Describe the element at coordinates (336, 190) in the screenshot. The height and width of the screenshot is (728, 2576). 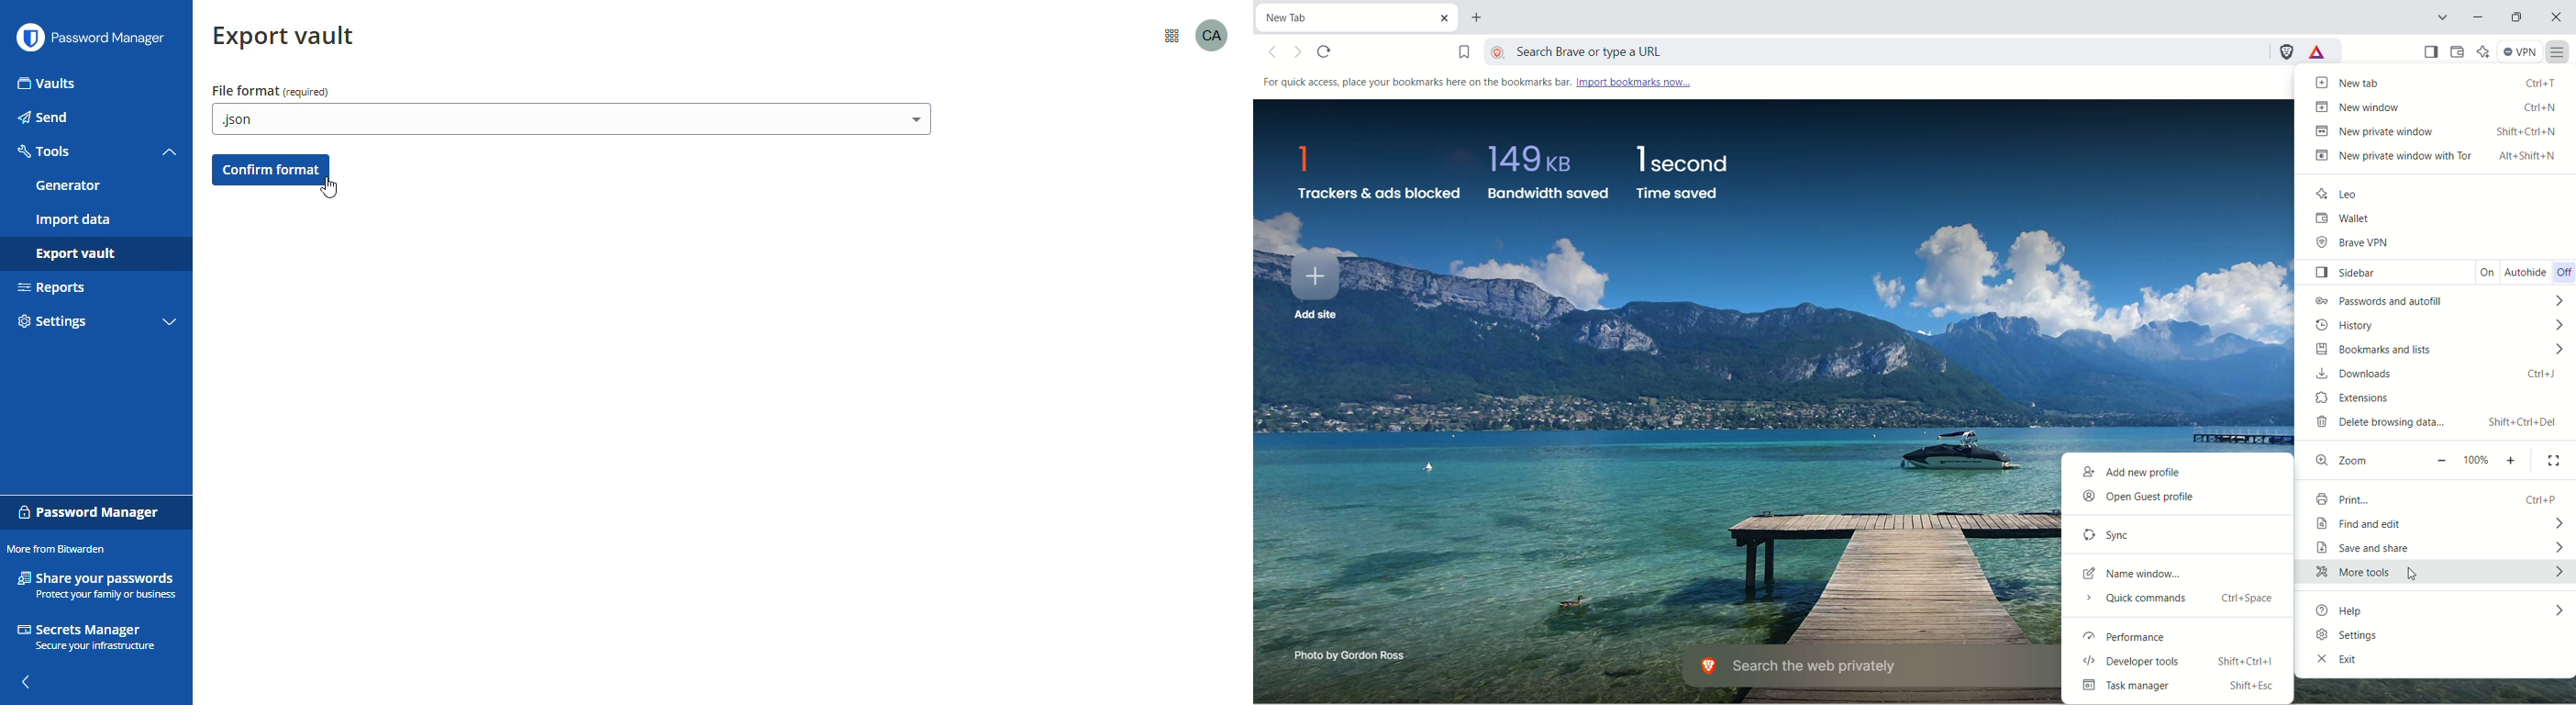
I see `cursor` at that location.